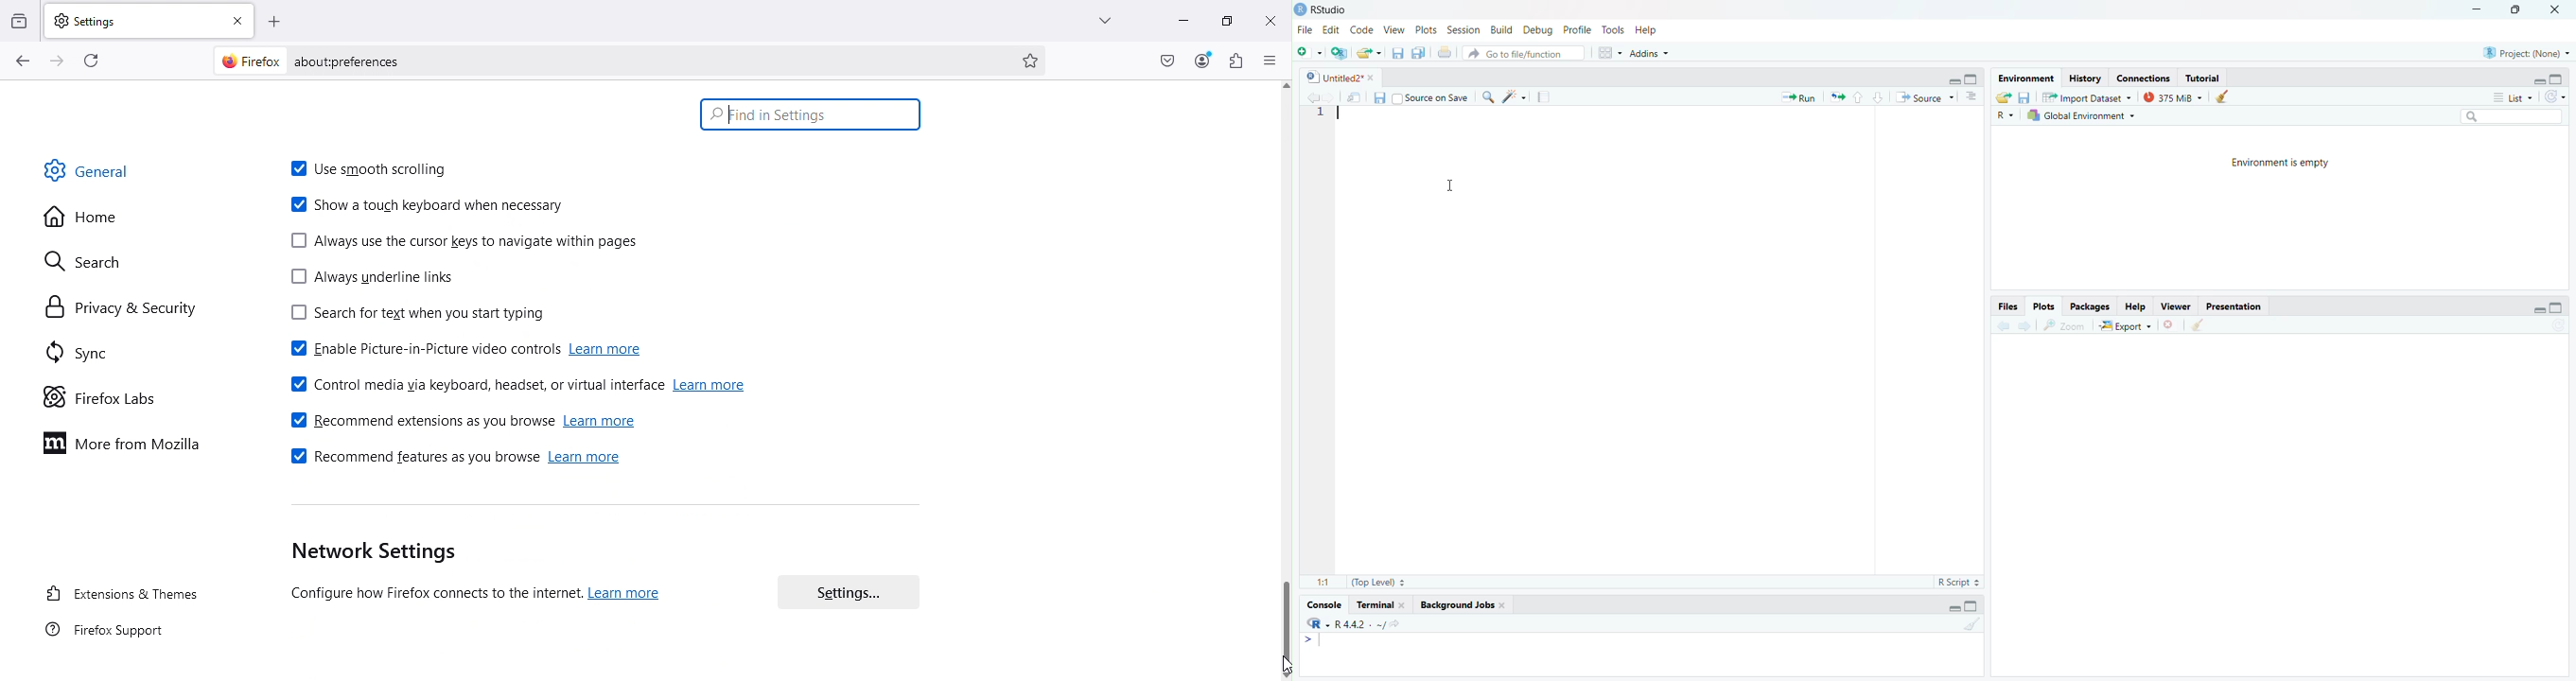  What do you see at coordinates (1652, 52) in the screenshot?
I see ` Addins ` at bounding box center [1652, 52].